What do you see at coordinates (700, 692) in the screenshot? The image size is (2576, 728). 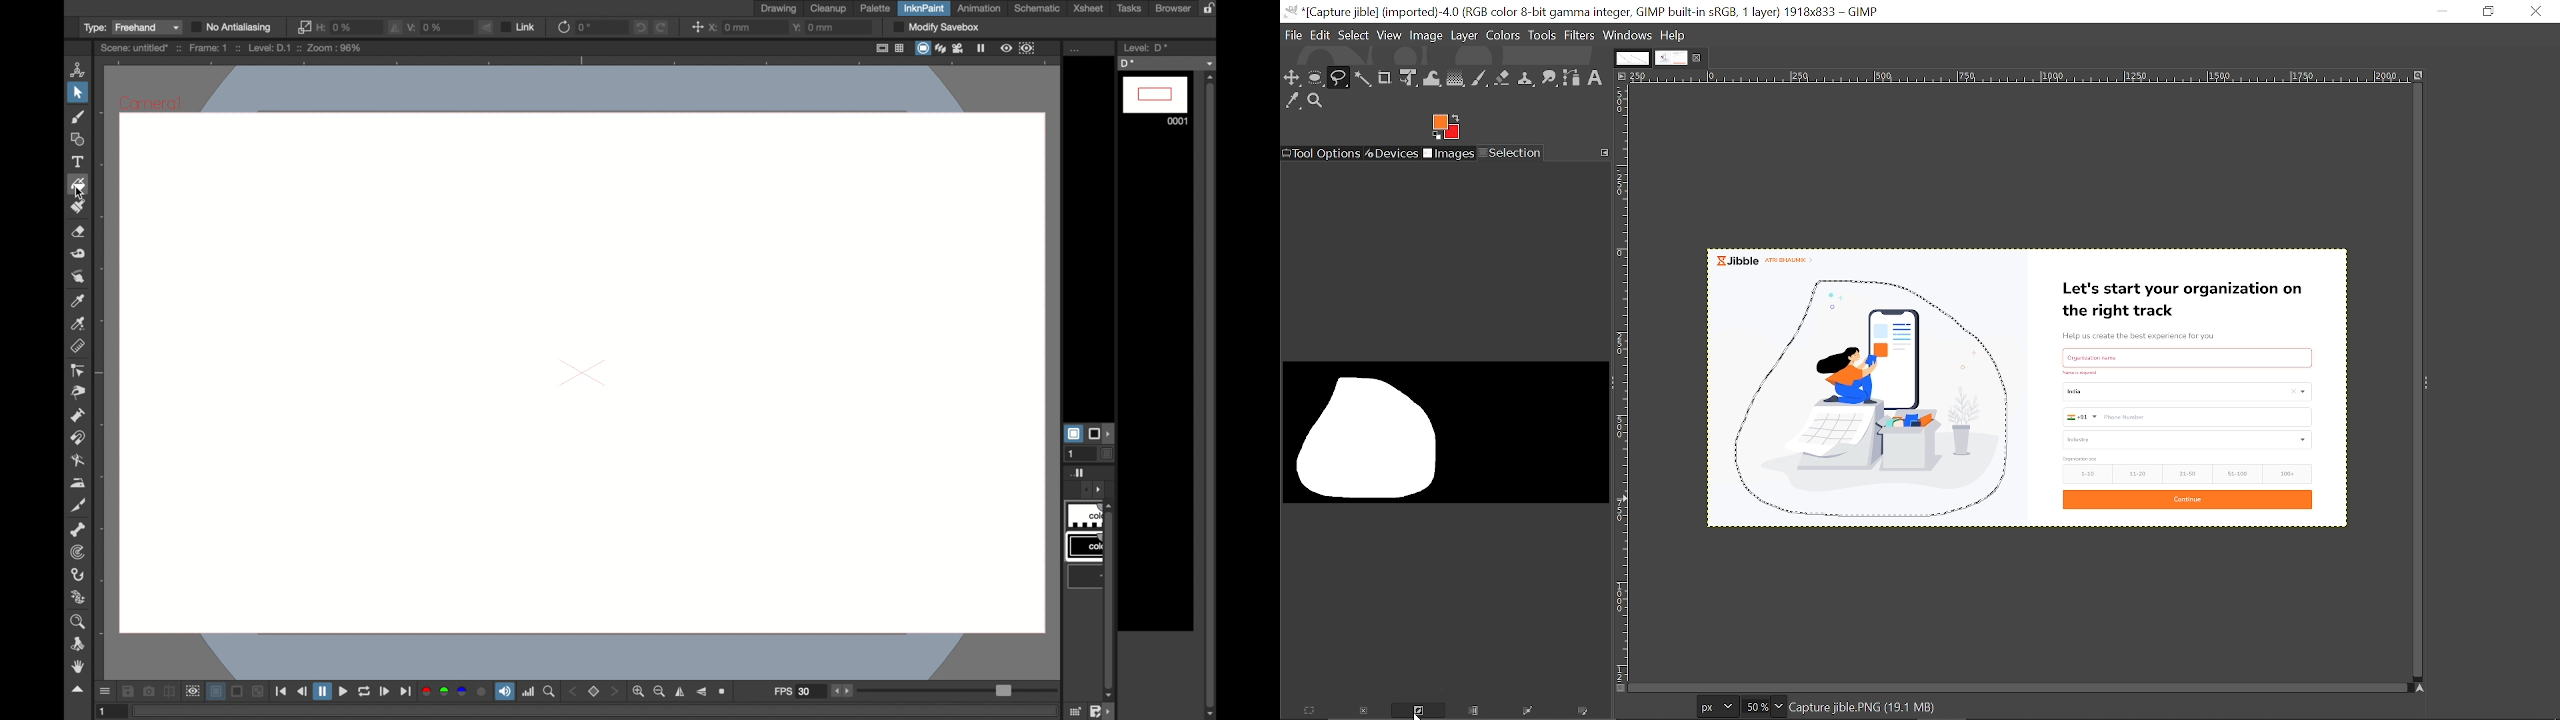 I see `flip vertically` at bounding box center [700, 692].